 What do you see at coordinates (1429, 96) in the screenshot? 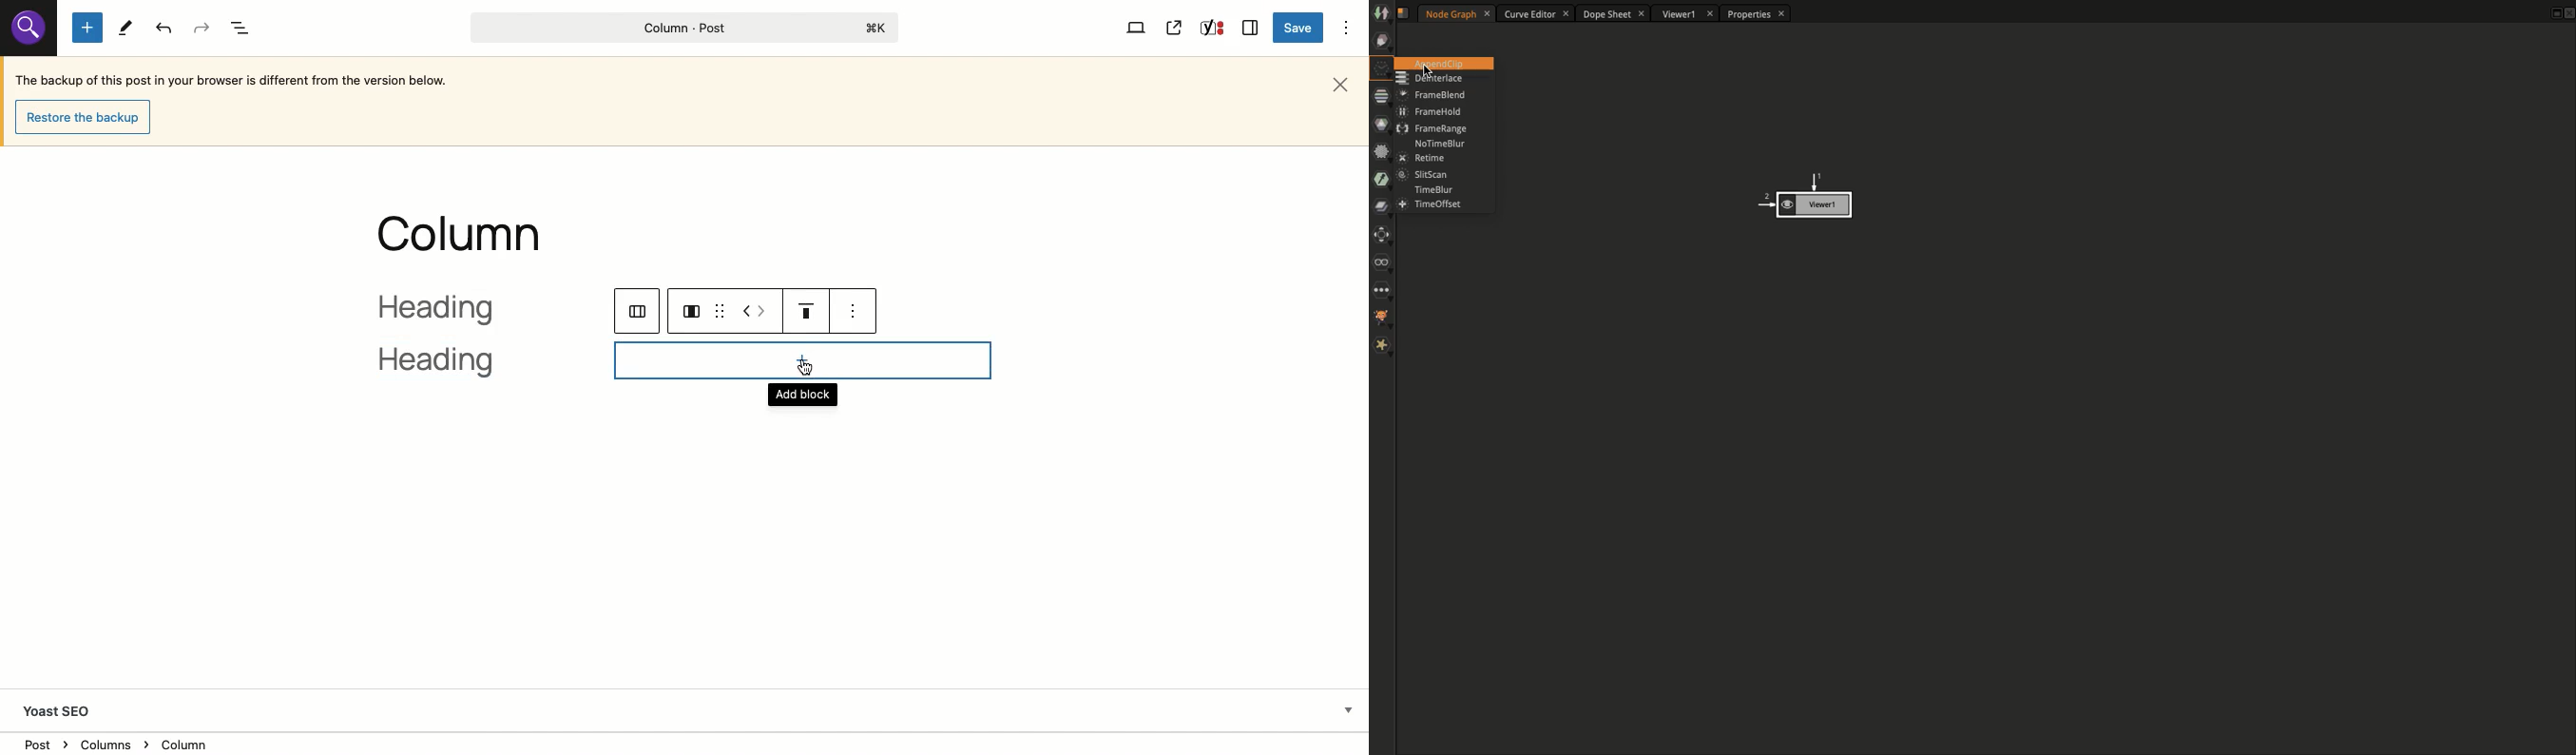
I see `FrameBlend` at bounding box center [1429, 96].